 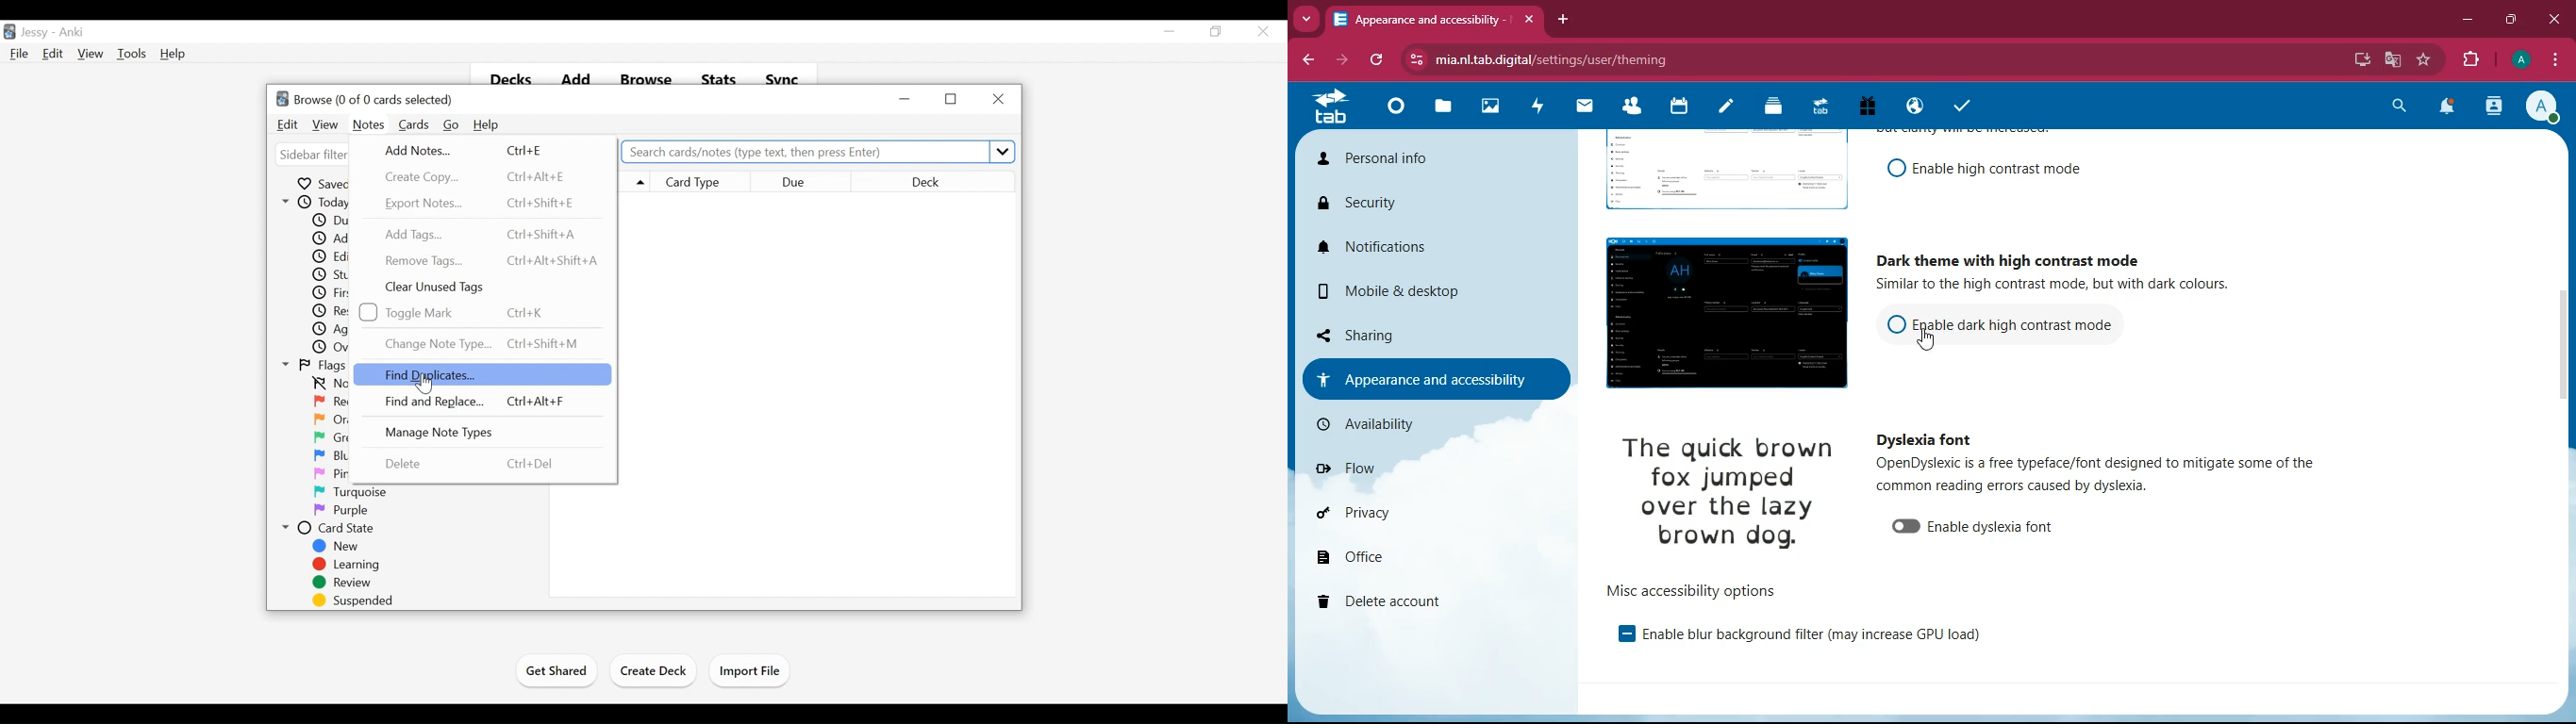 I want to click on appearance, so click(x=1435, y=378).